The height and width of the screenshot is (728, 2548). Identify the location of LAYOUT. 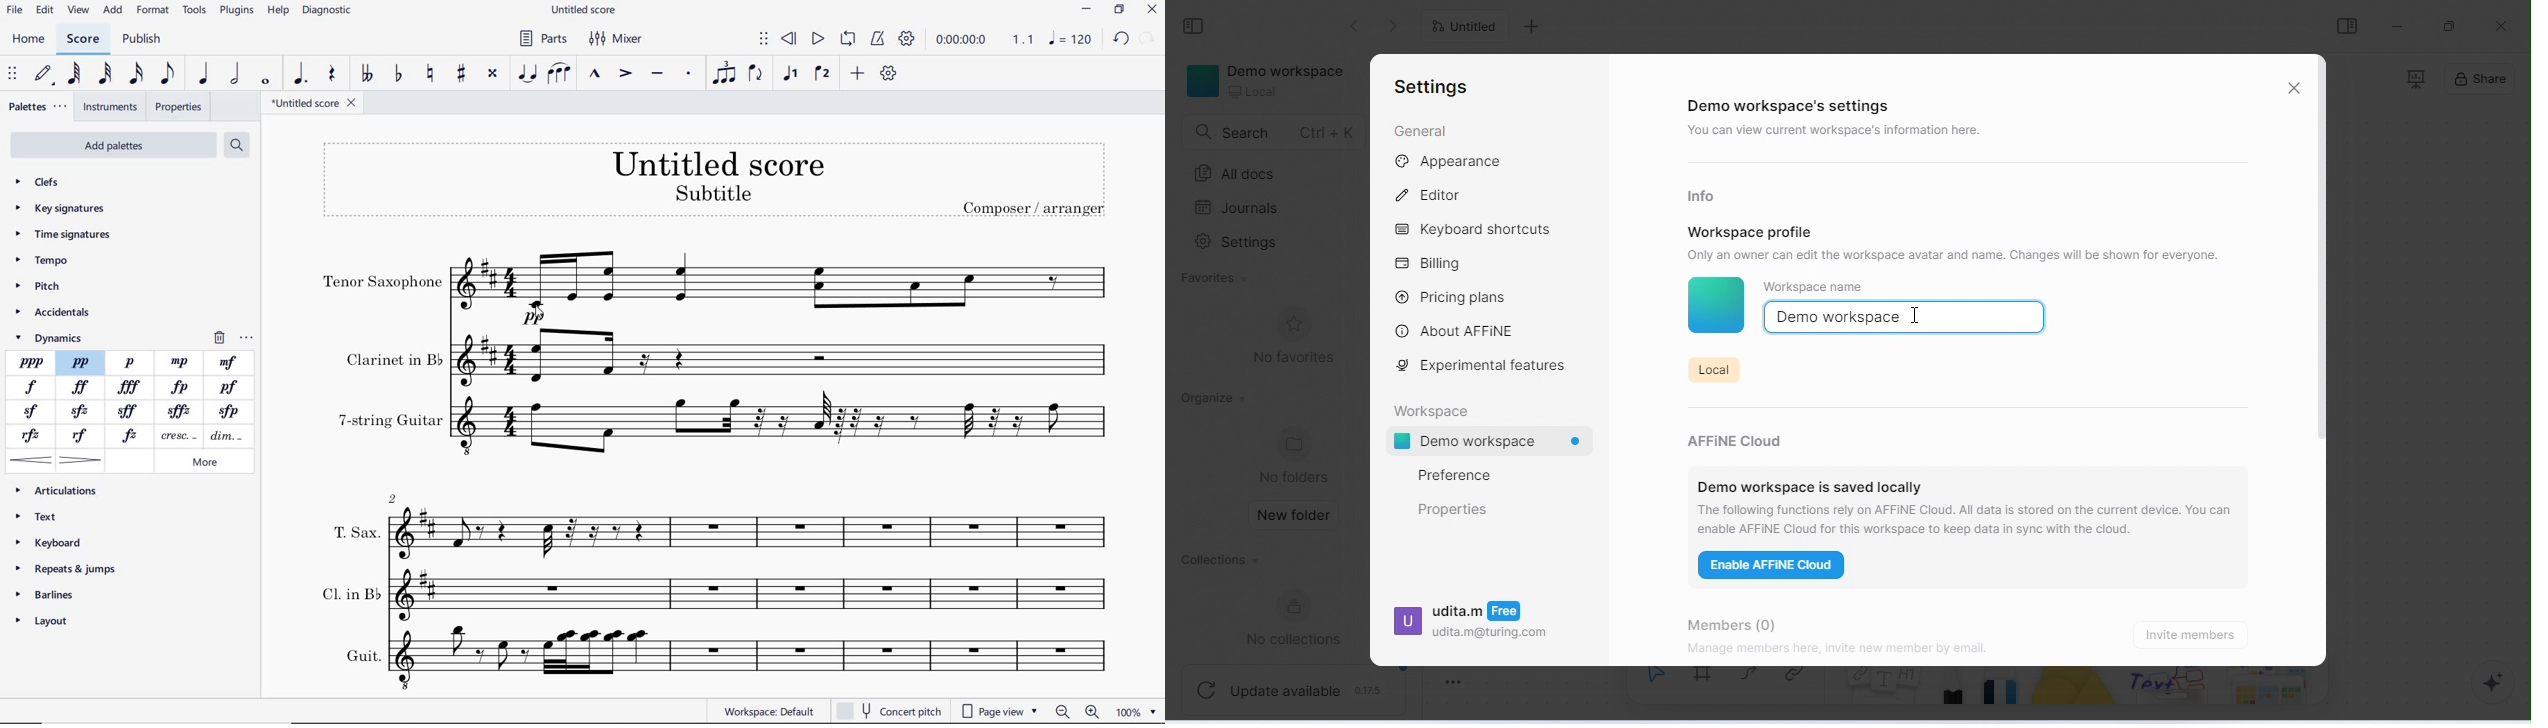
(46, 623).